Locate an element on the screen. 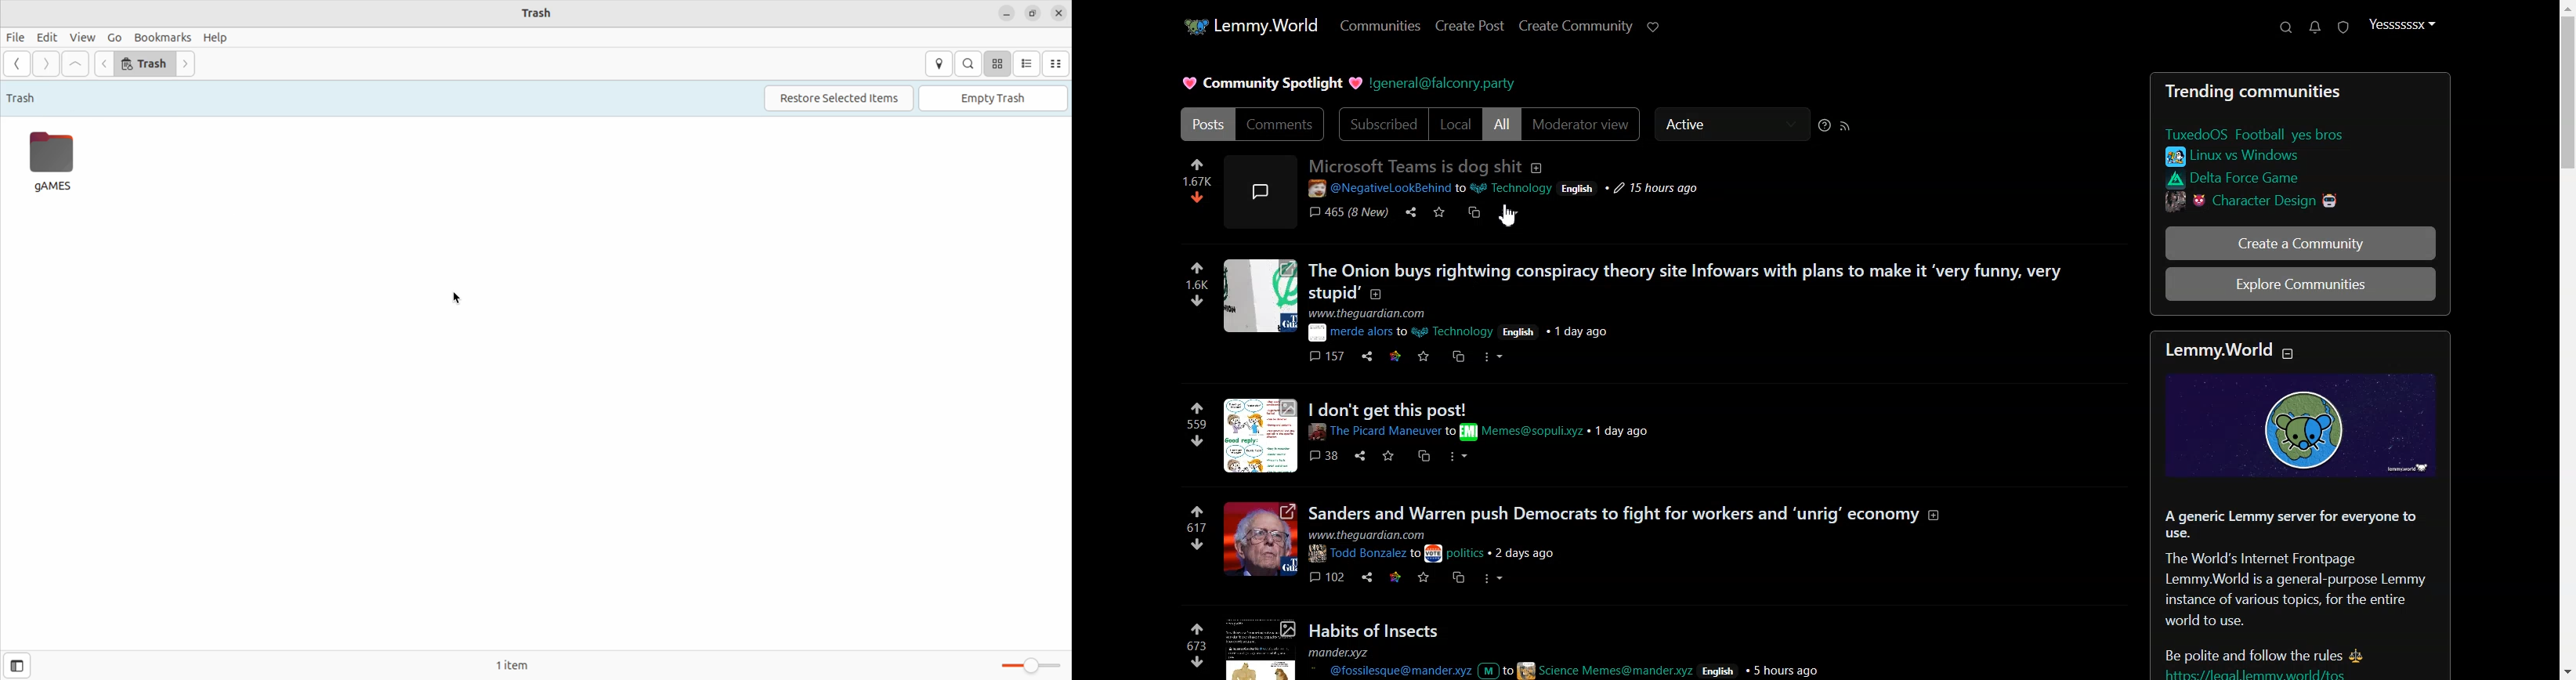 The width and height of the screenshot is (2576, 700). Local is located at coordinates (1456, 125).